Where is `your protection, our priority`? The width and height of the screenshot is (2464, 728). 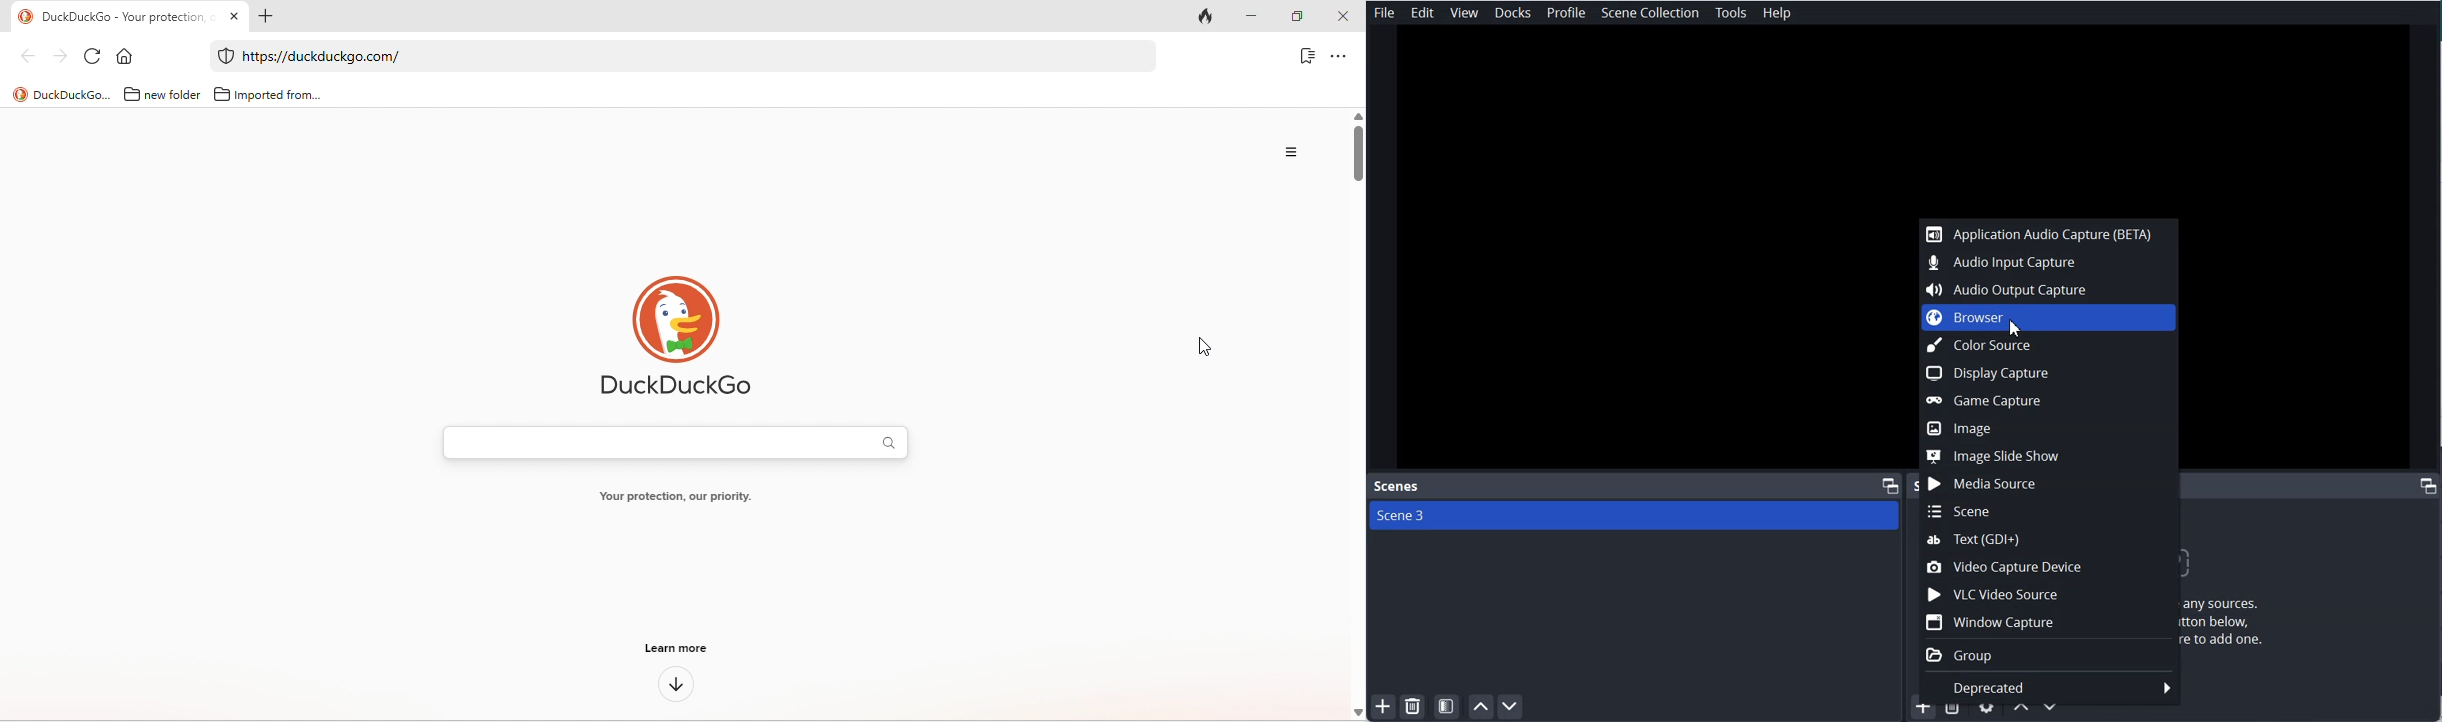 your protection, our priority is located at coordinates (674, 498).